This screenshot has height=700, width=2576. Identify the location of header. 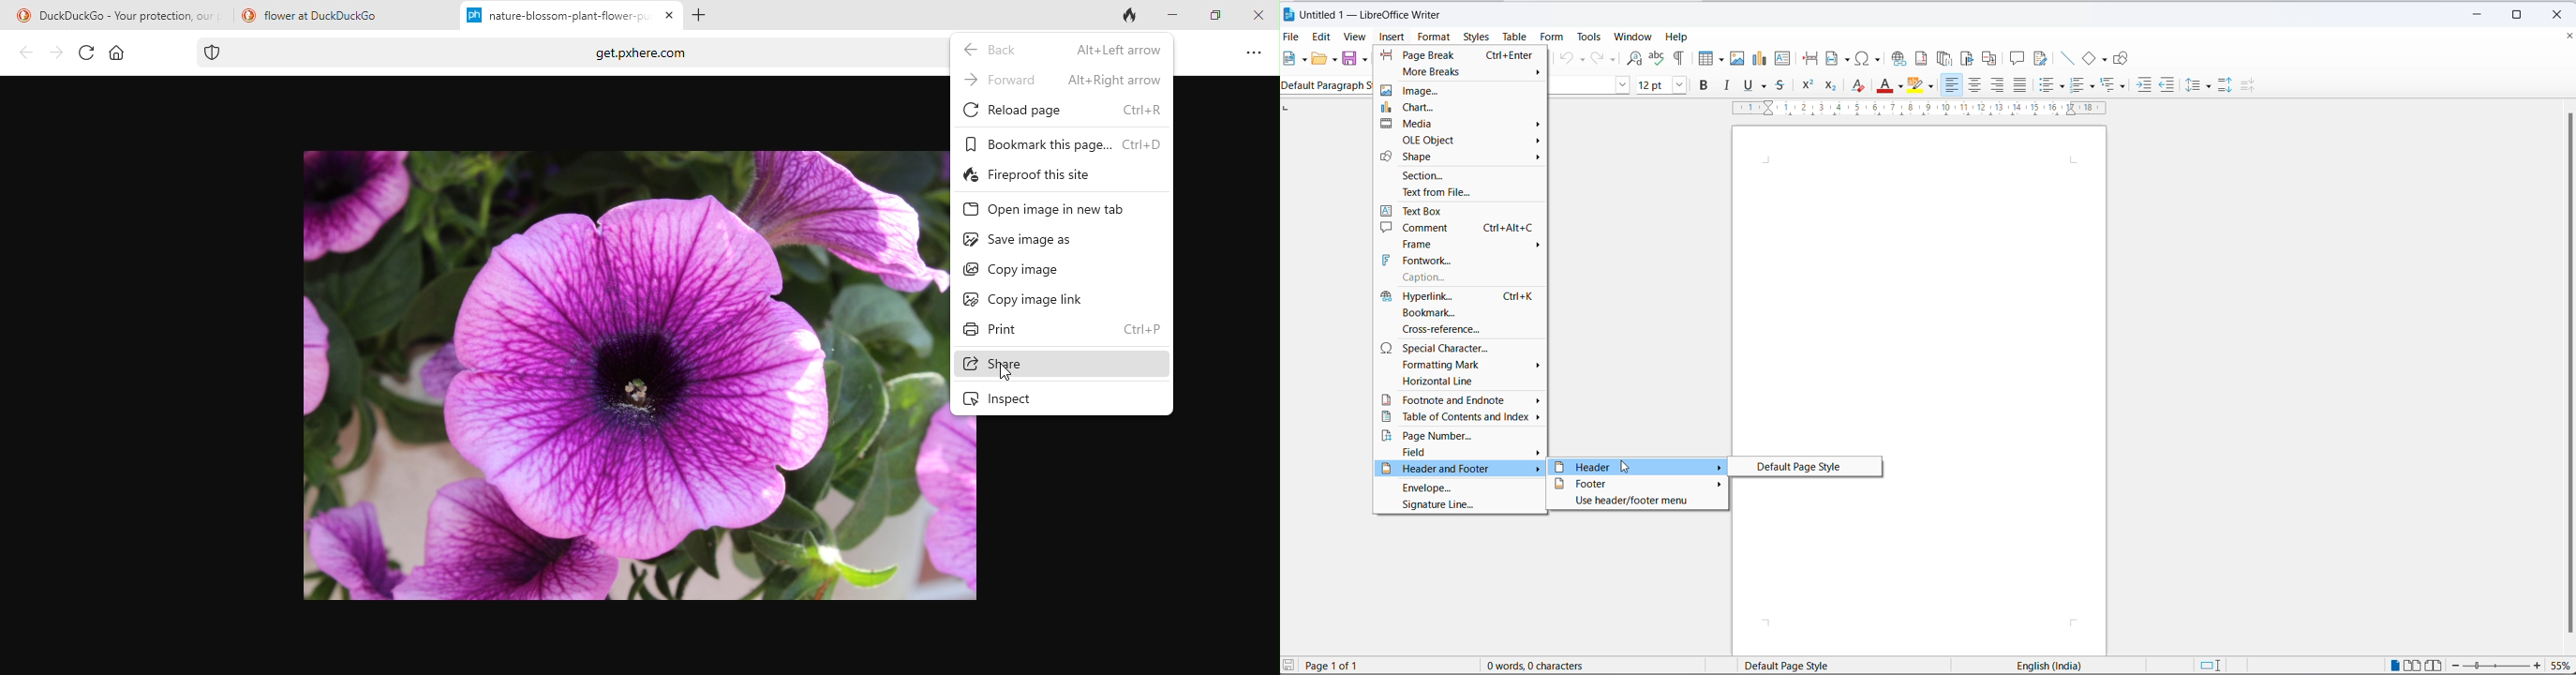
(1635, 466).